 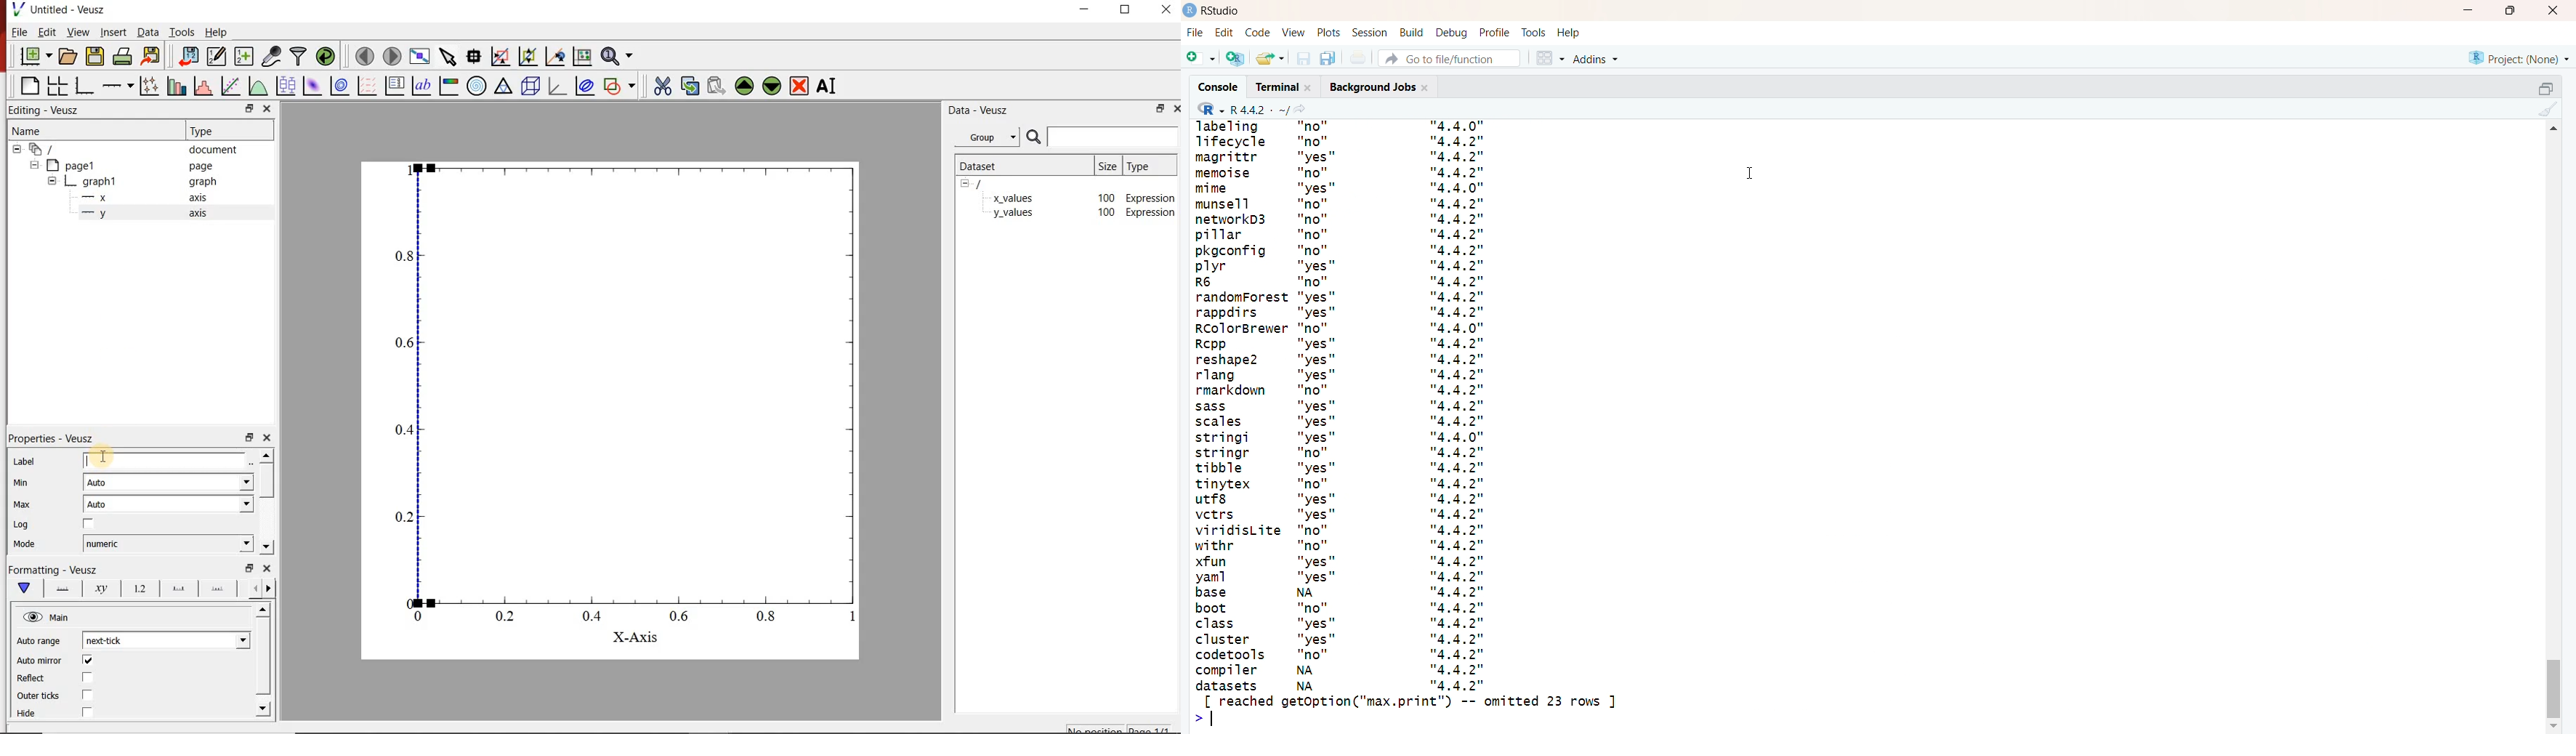 I want to click on close, so click(x=2556, y=9).